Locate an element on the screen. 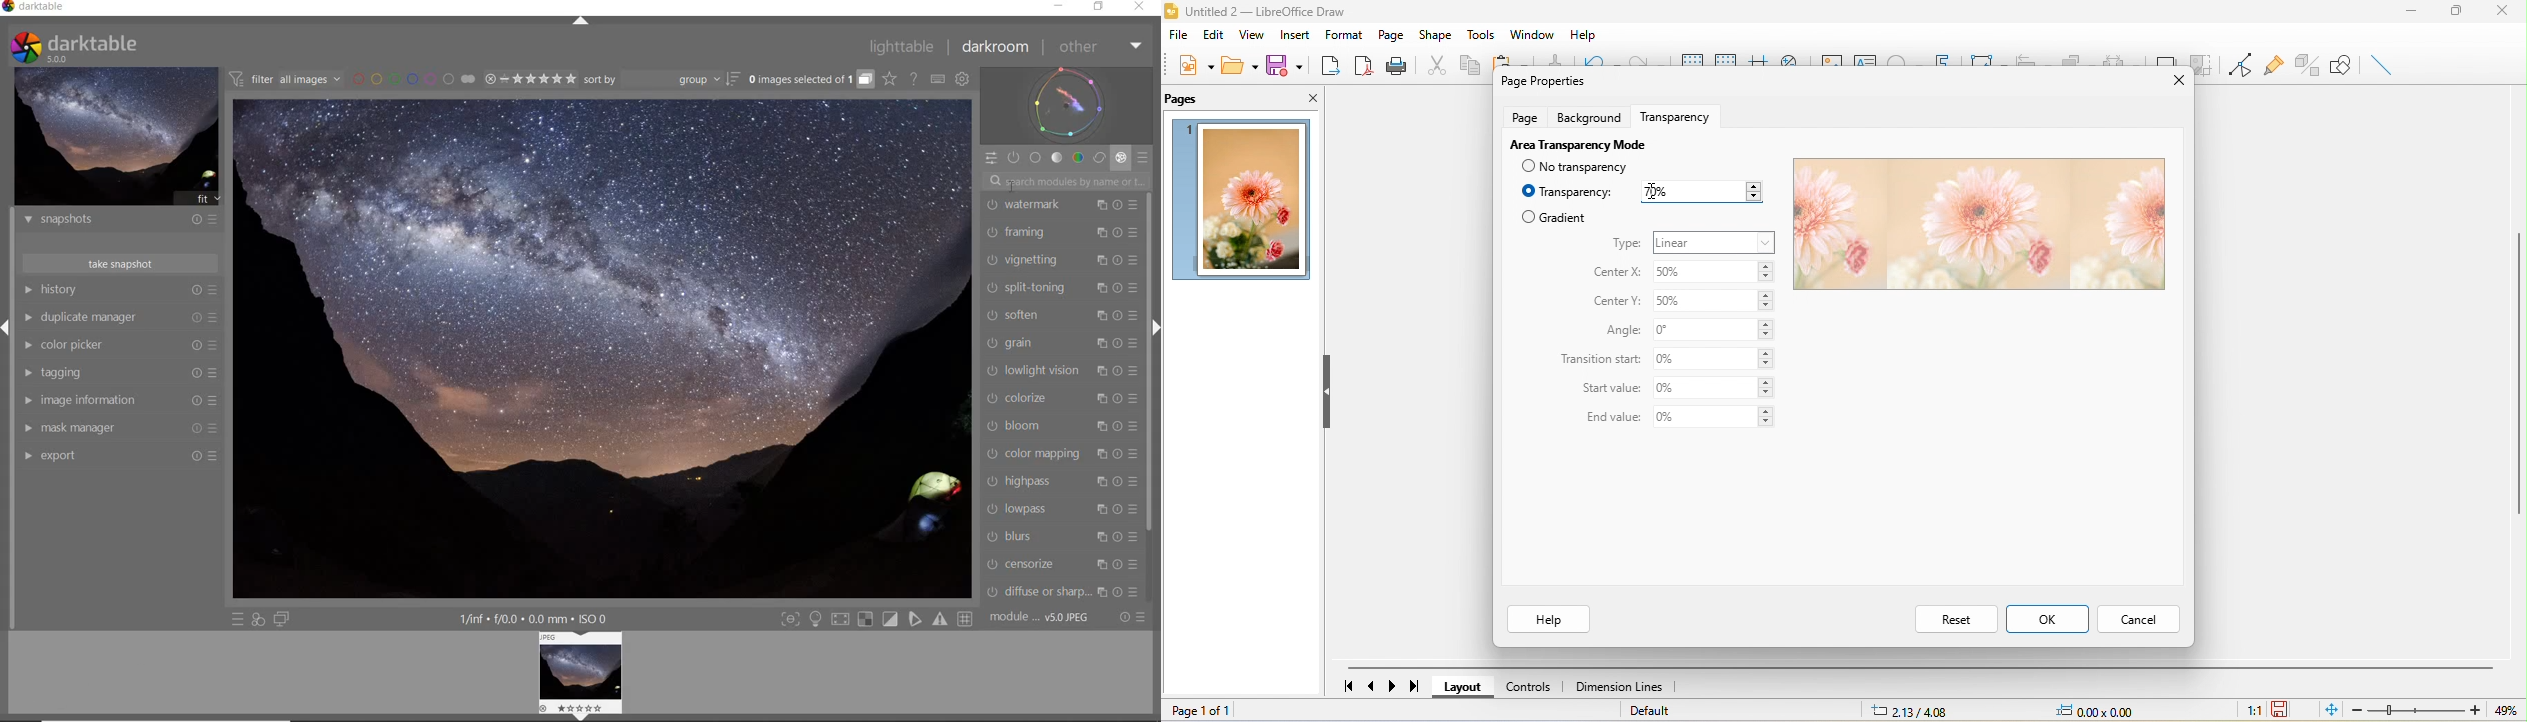 The image size is (2548, 728). presets is located at coordinates (1138, 593).